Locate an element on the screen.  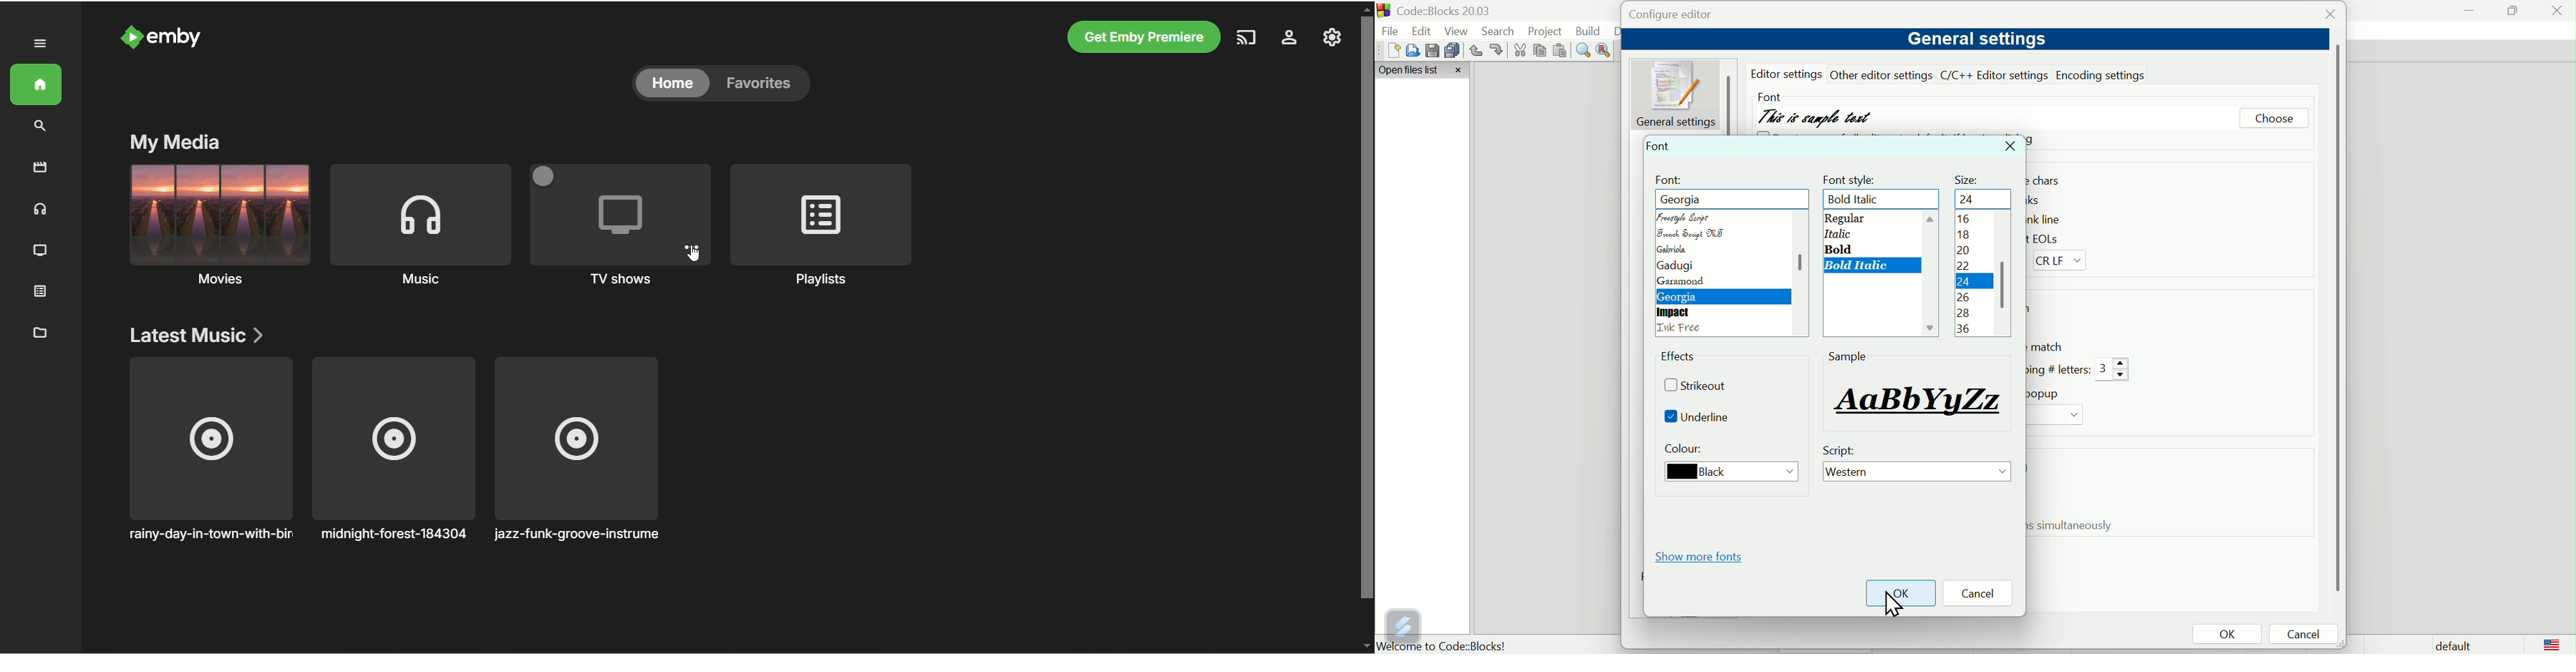
scroll bar is located at coordinates (2335, 318).